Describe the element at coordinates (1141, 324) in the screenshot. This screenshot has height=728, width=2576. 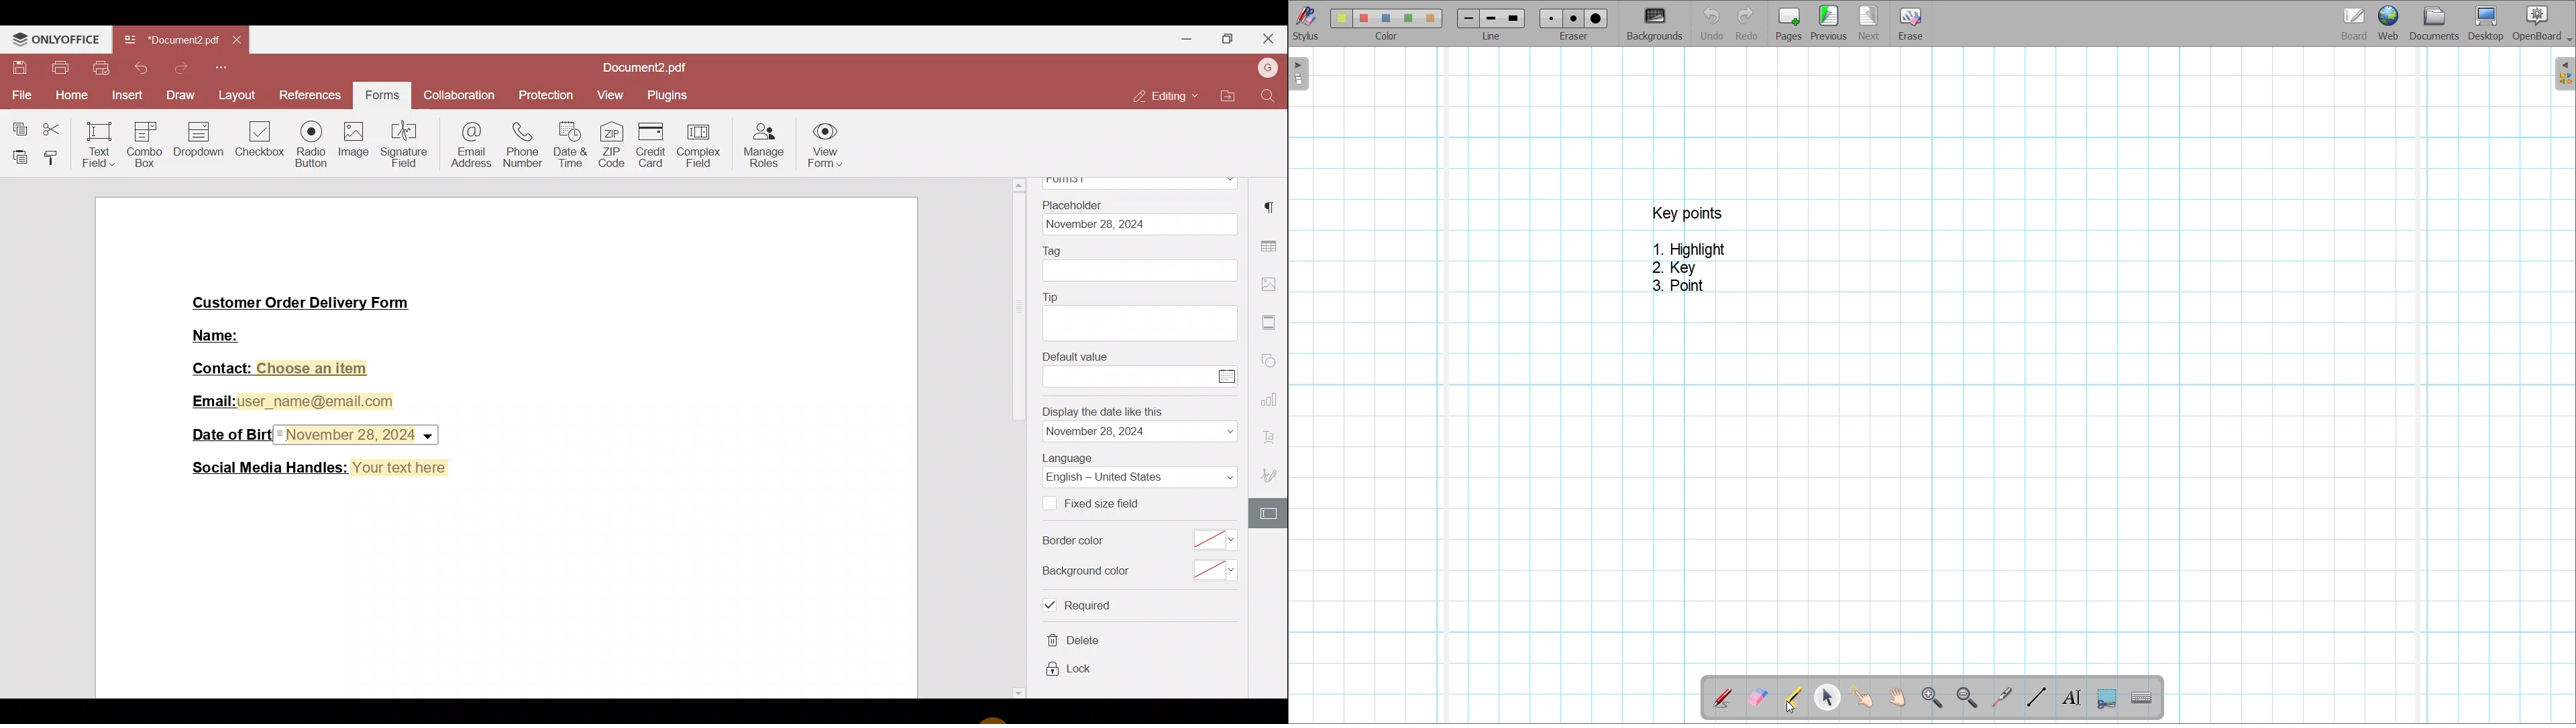
I see `tip` at that location.